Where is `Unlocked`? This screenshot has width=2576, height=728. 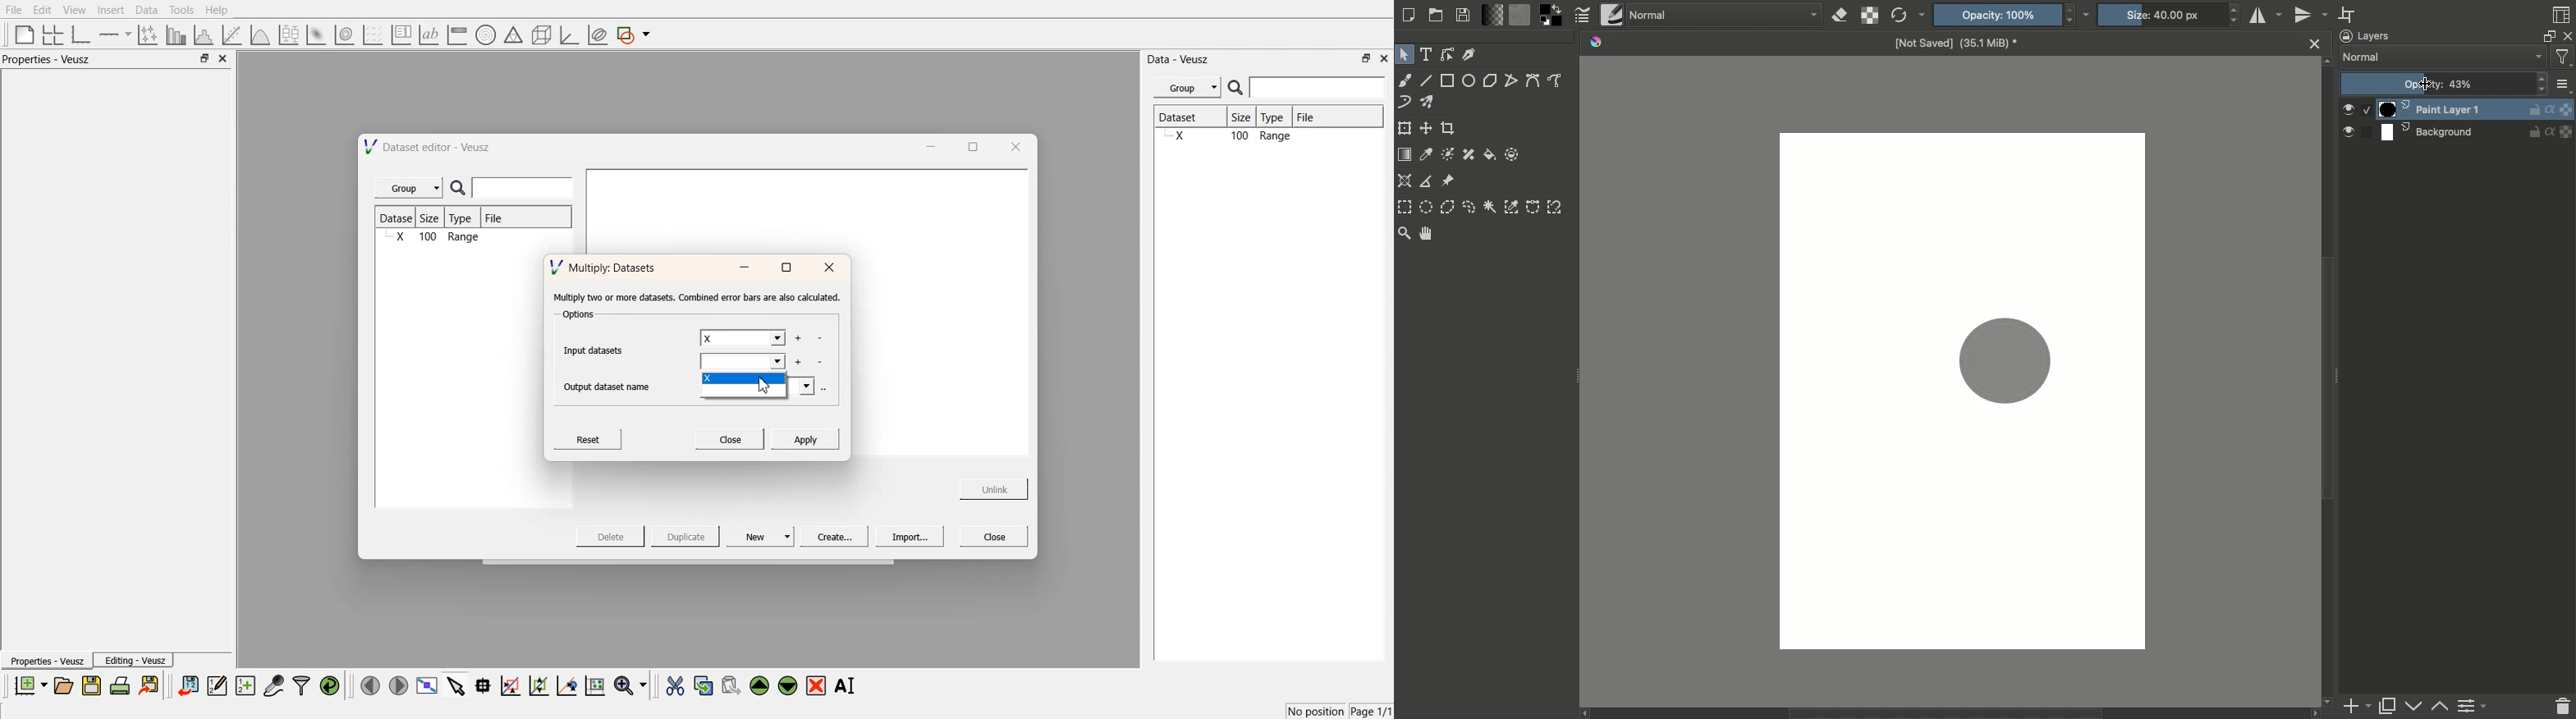
Unlocked is located at coordinates (2533, 108).